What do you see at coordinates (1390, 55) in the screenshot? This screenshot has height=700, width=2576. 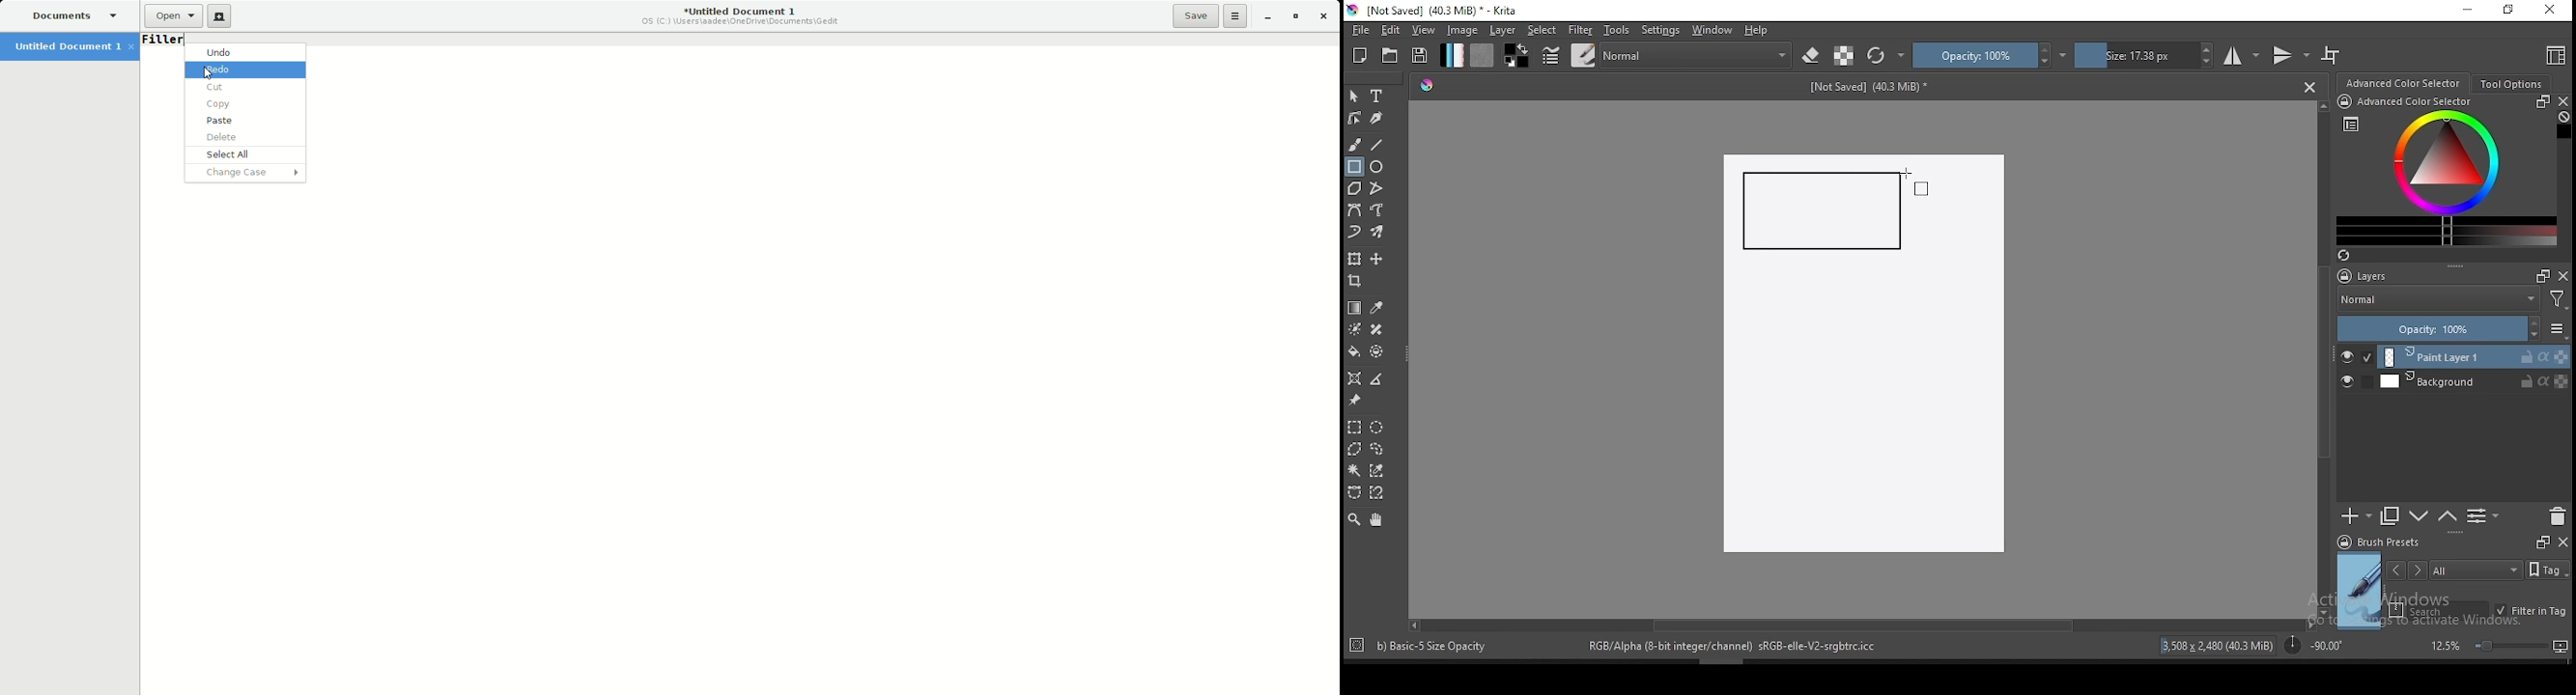 I see `open` at bounding box center [1390, 55].